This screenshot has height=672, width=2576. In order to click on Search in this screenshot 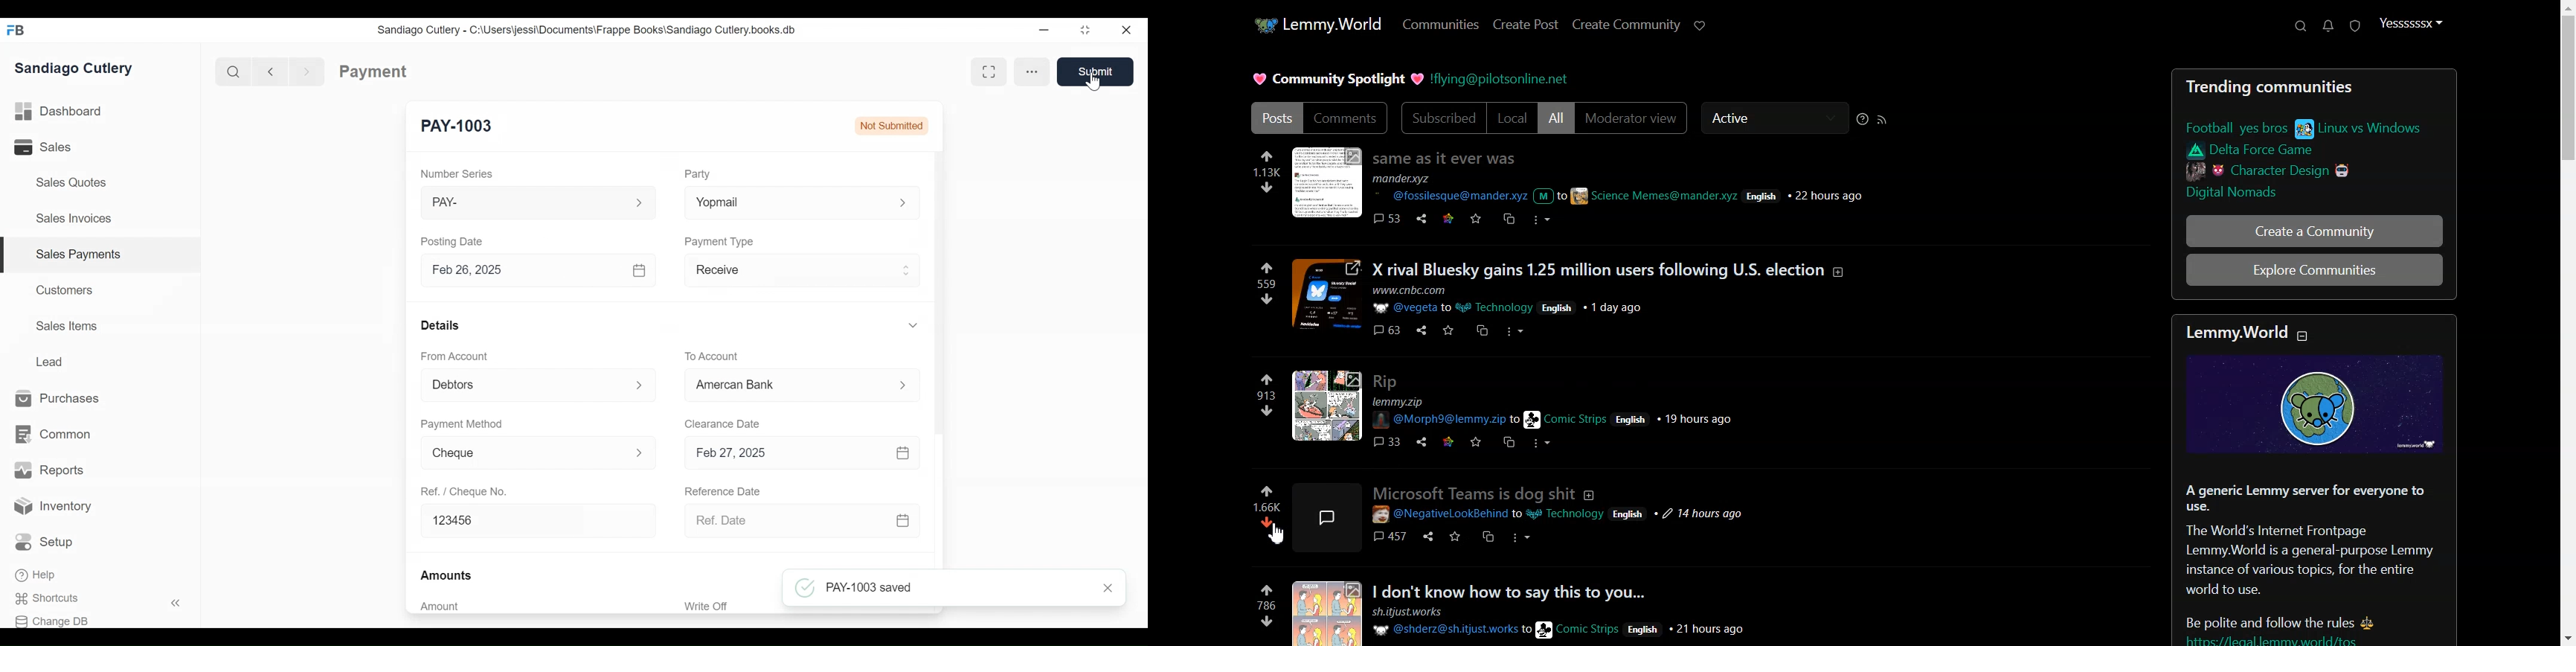, I will do `click(231, 71)`.